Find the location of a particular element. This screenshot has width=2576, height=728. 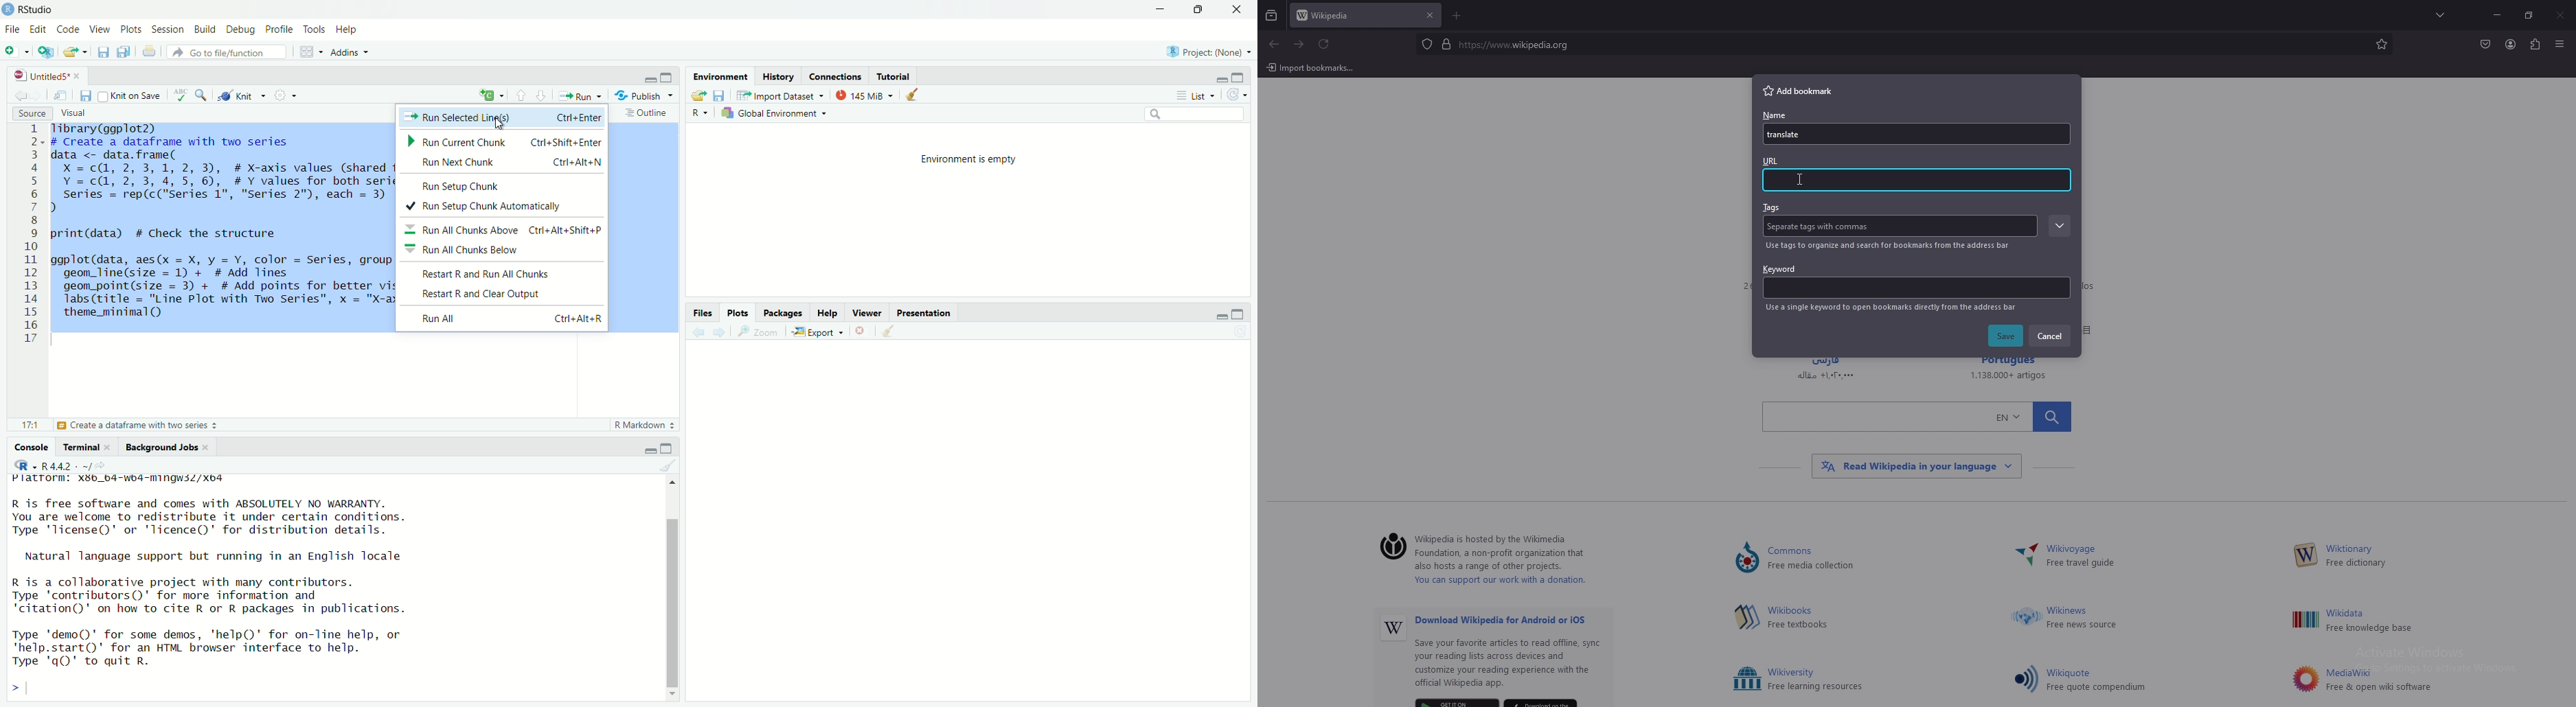

Run setup check automatically is located at coordinates (484, 206).